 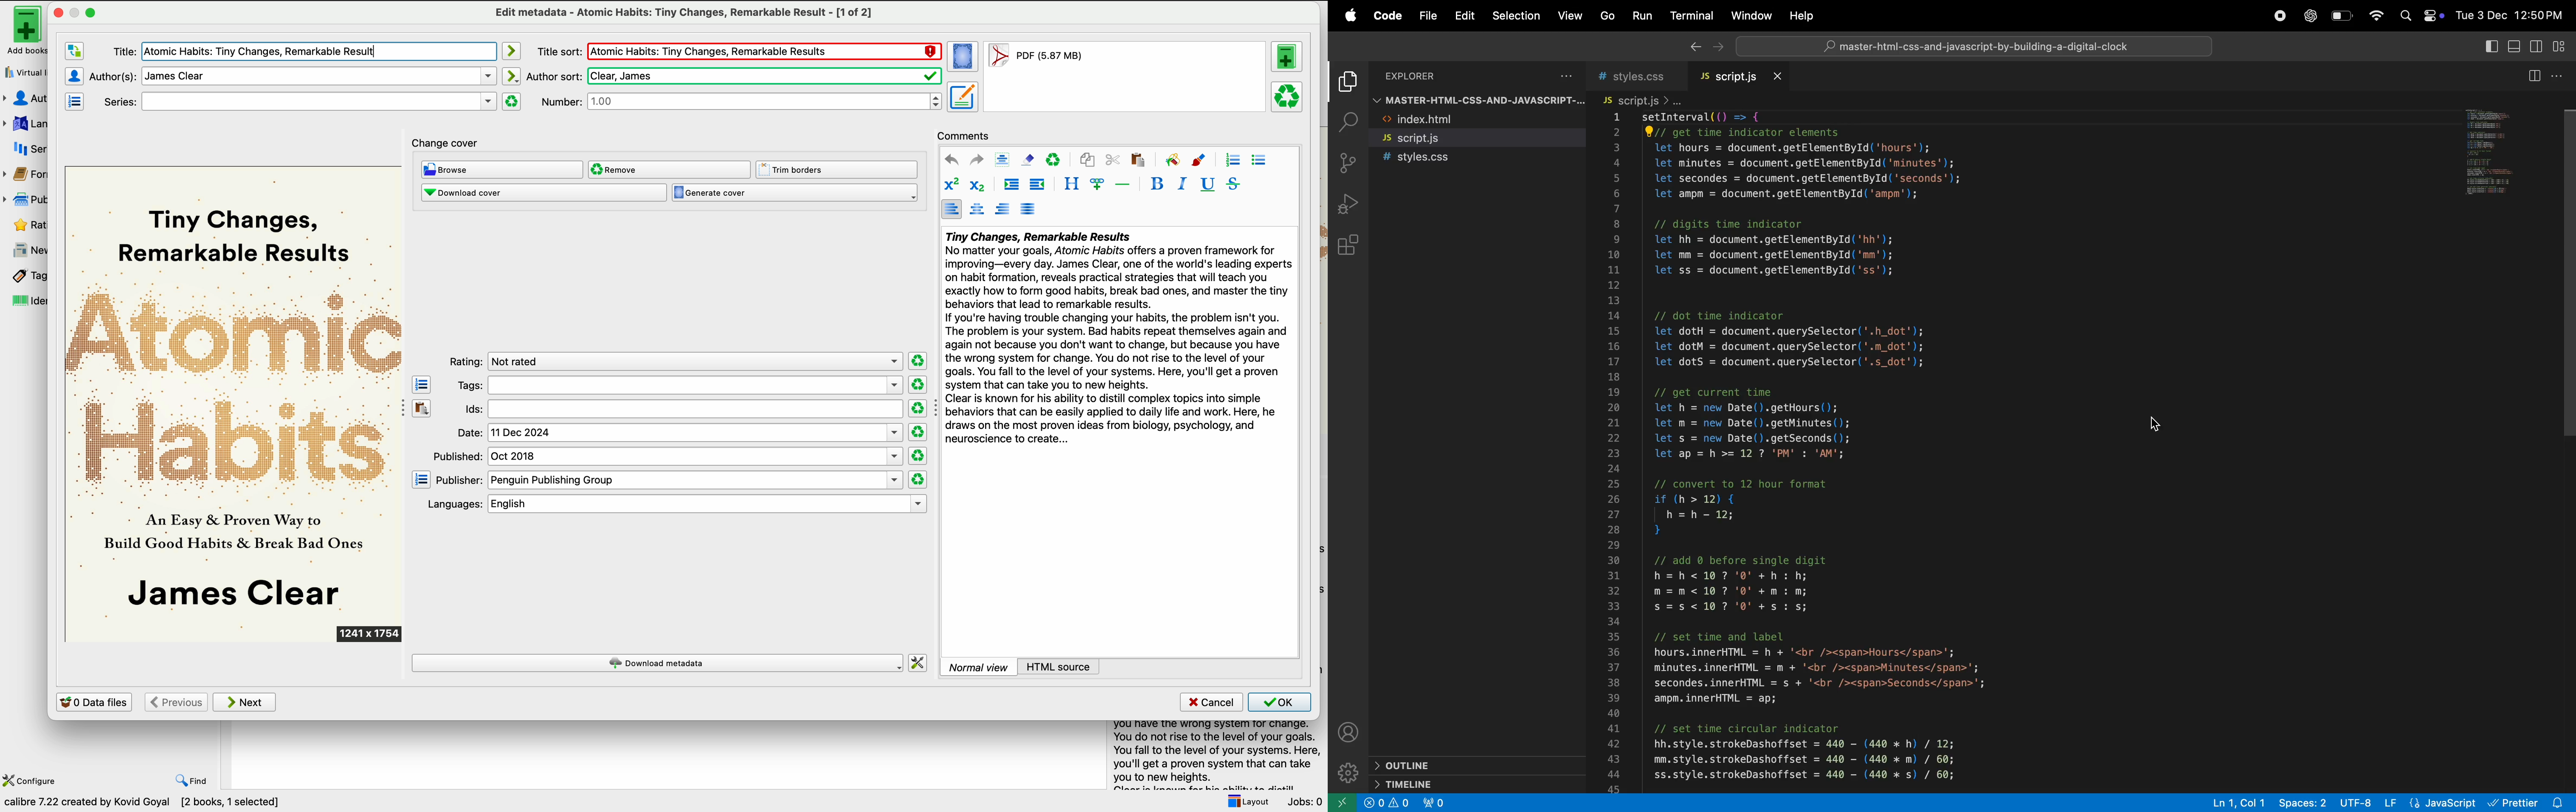 I want to click on chatgpt, so click(x=2308, y=15).